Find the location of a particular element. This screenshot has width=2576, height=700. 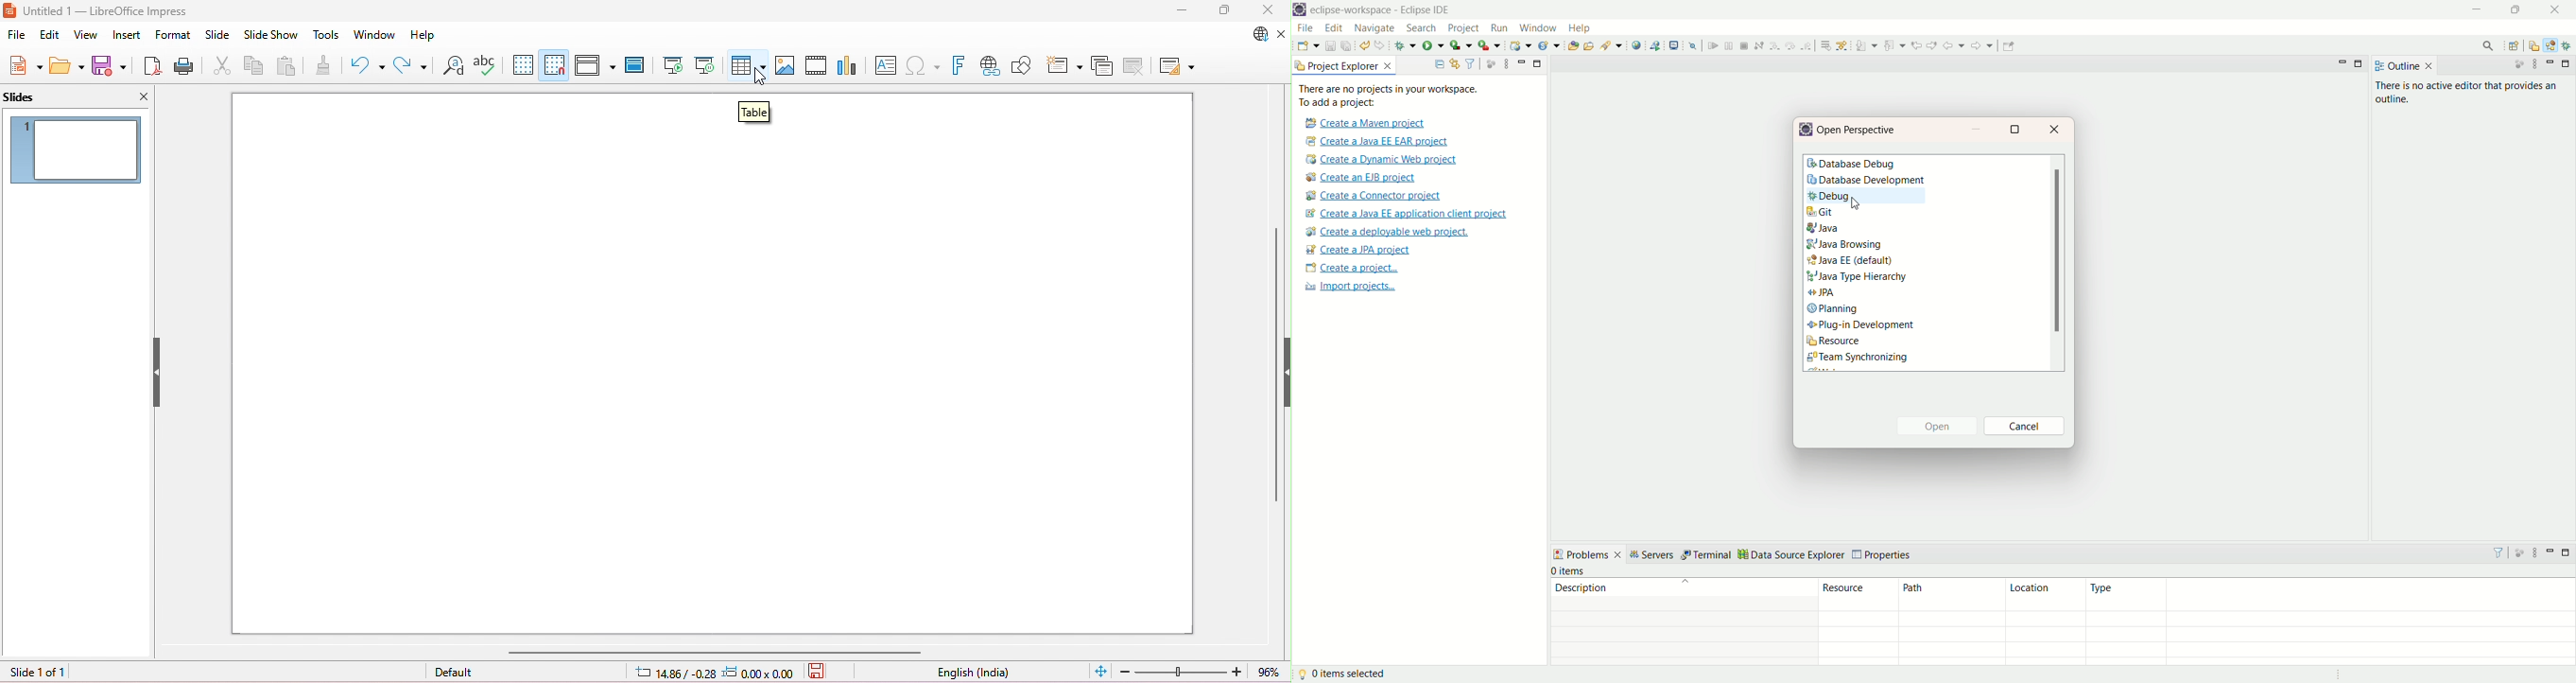

close is located at coordinates (144, 96).